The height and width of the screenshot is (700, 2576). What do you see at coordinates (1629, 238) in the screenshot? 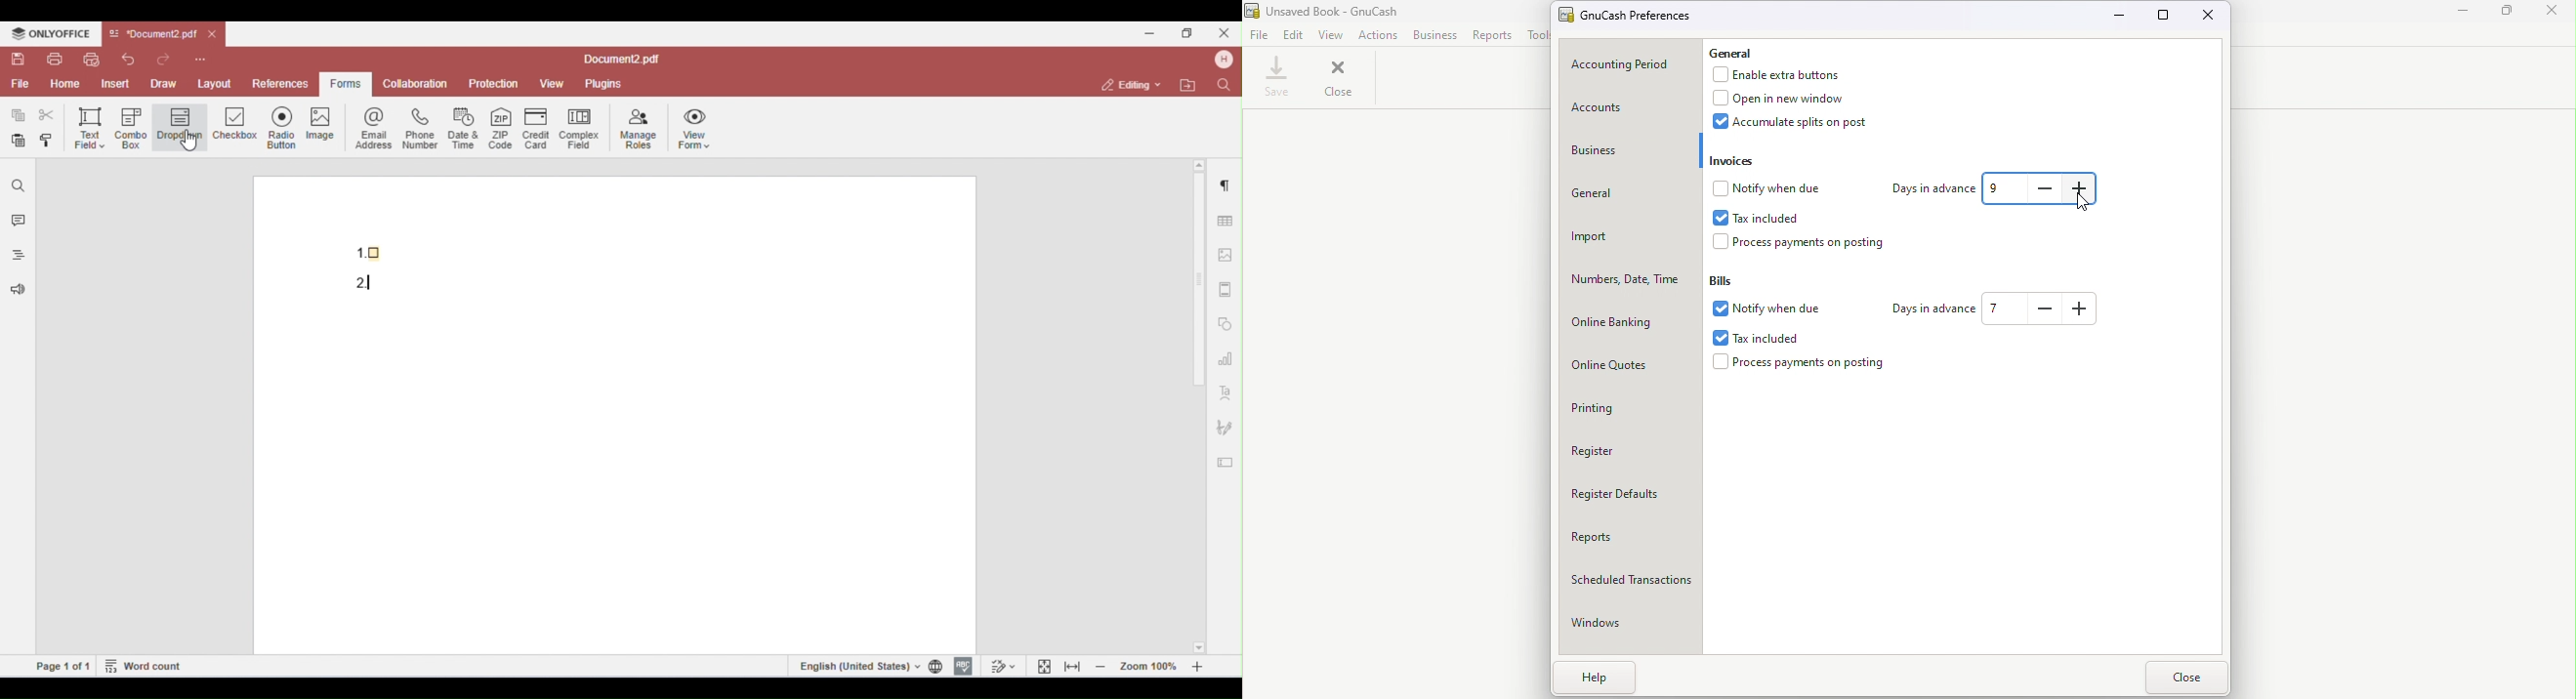
I see `Import` at bounding box center [1629, 238].